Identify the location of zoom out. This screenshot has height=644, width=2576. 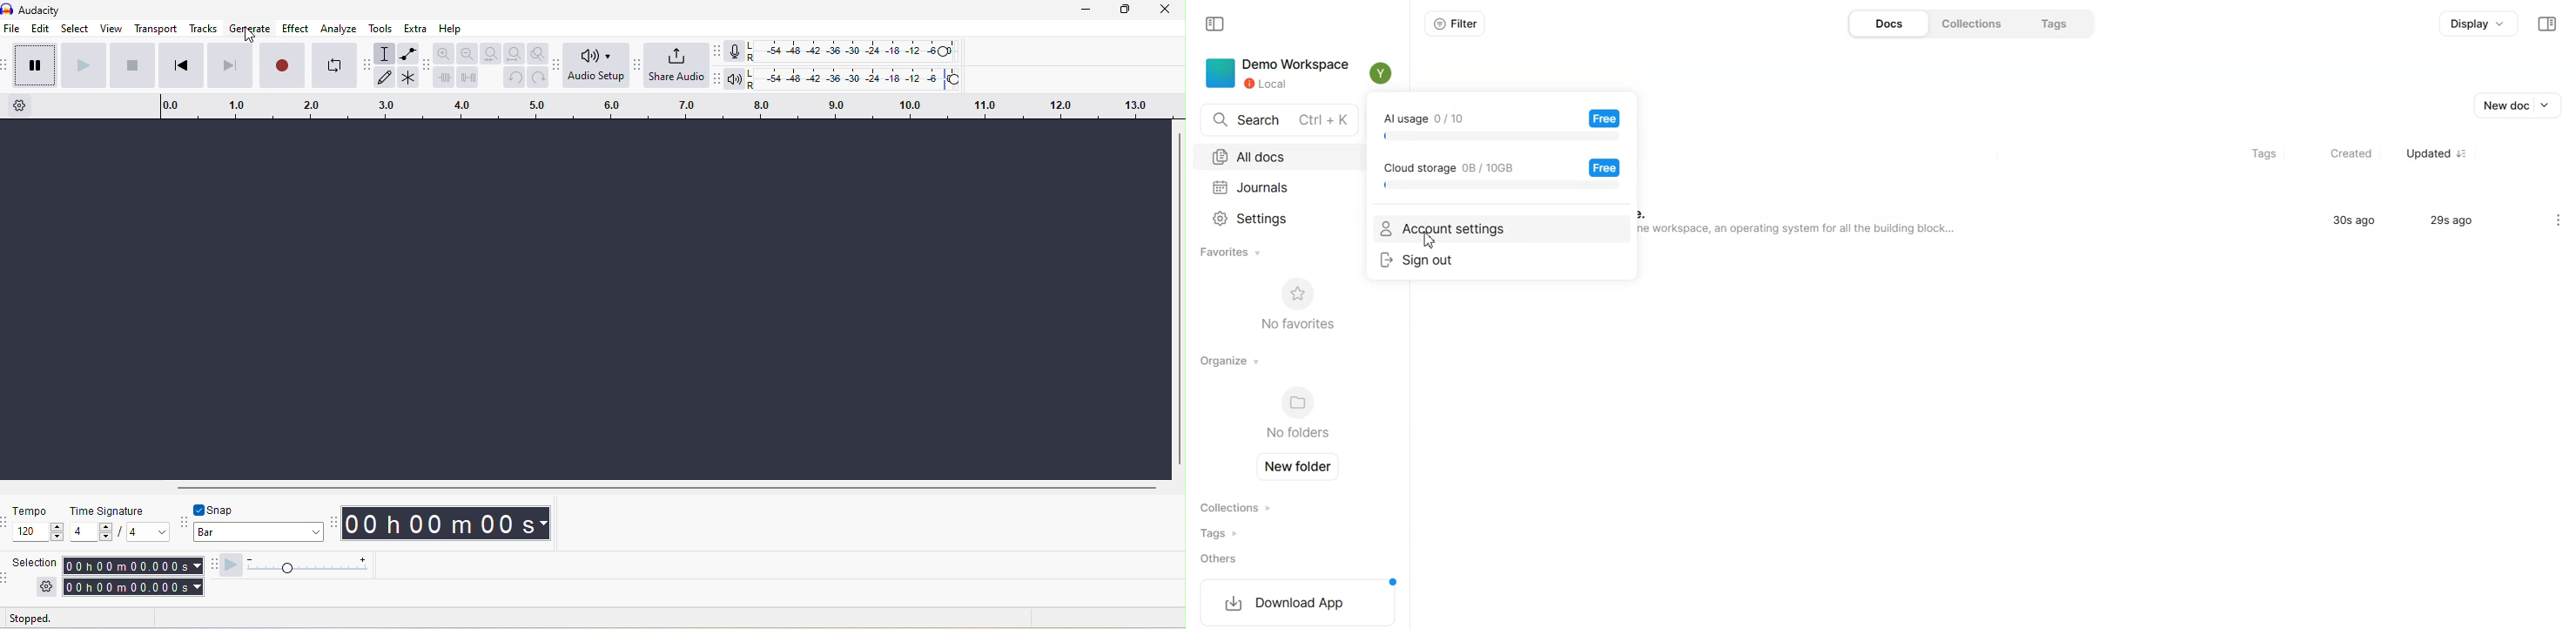
(467, 53).